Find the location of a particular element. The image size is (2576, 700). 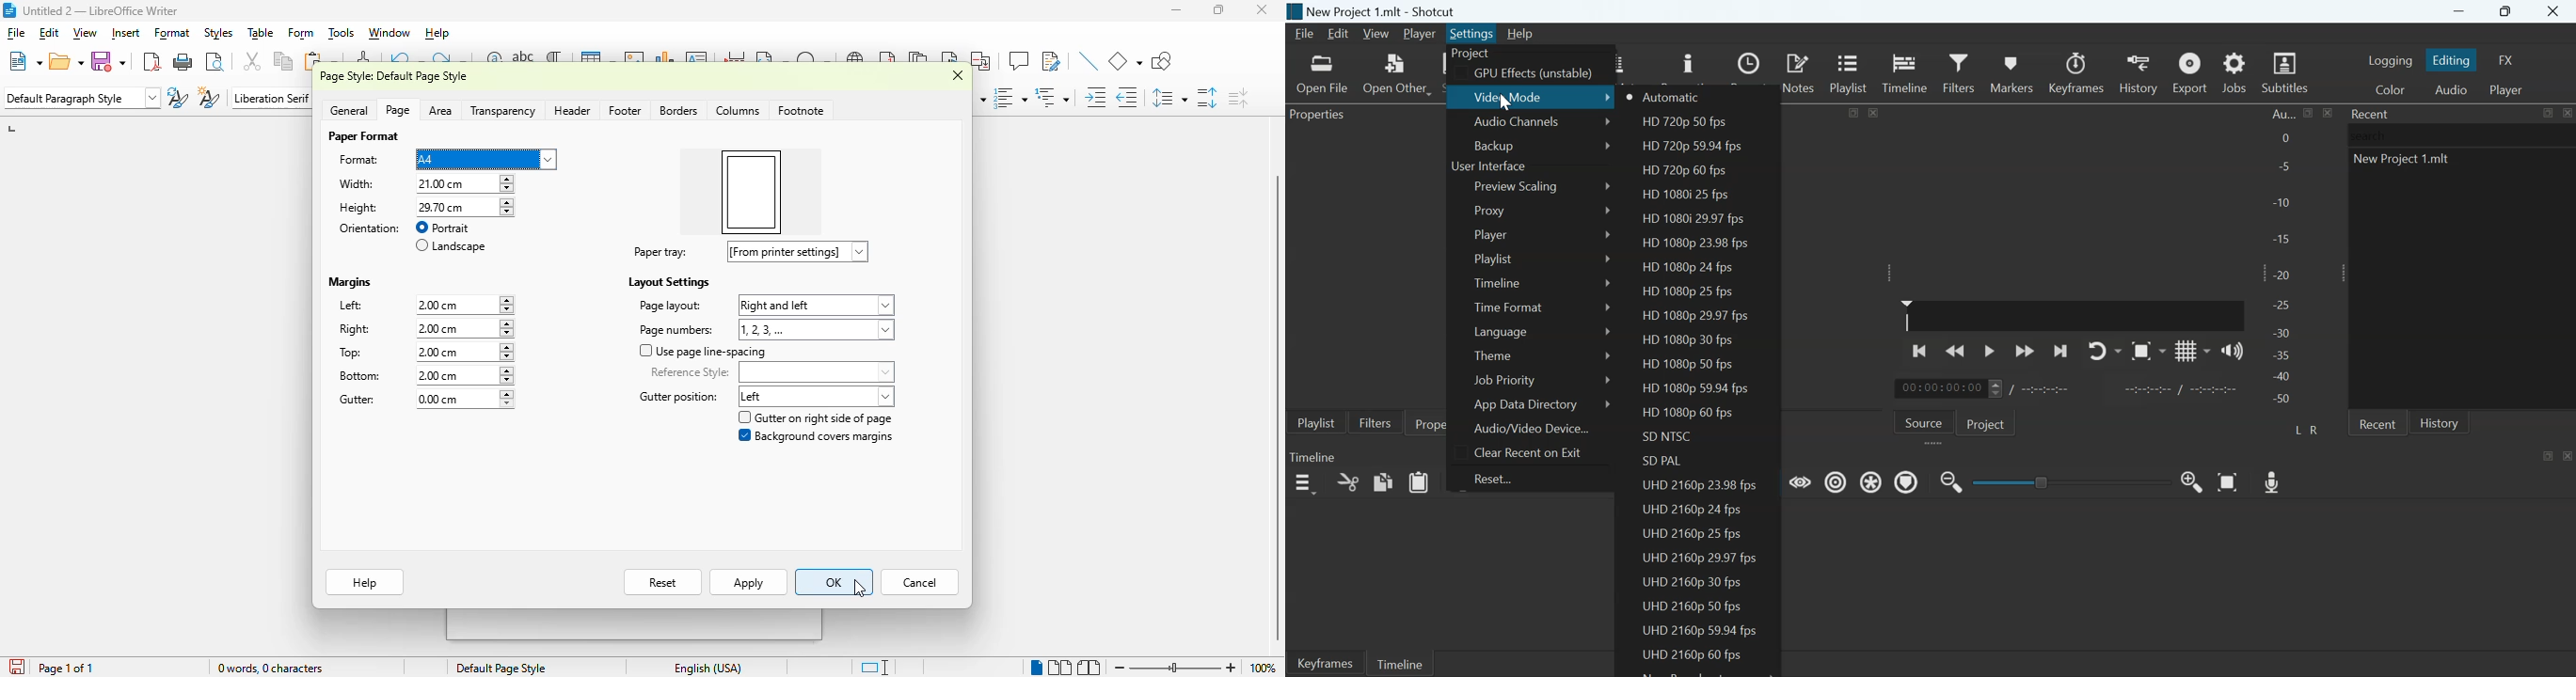

help is located at coordinates (437, 32).